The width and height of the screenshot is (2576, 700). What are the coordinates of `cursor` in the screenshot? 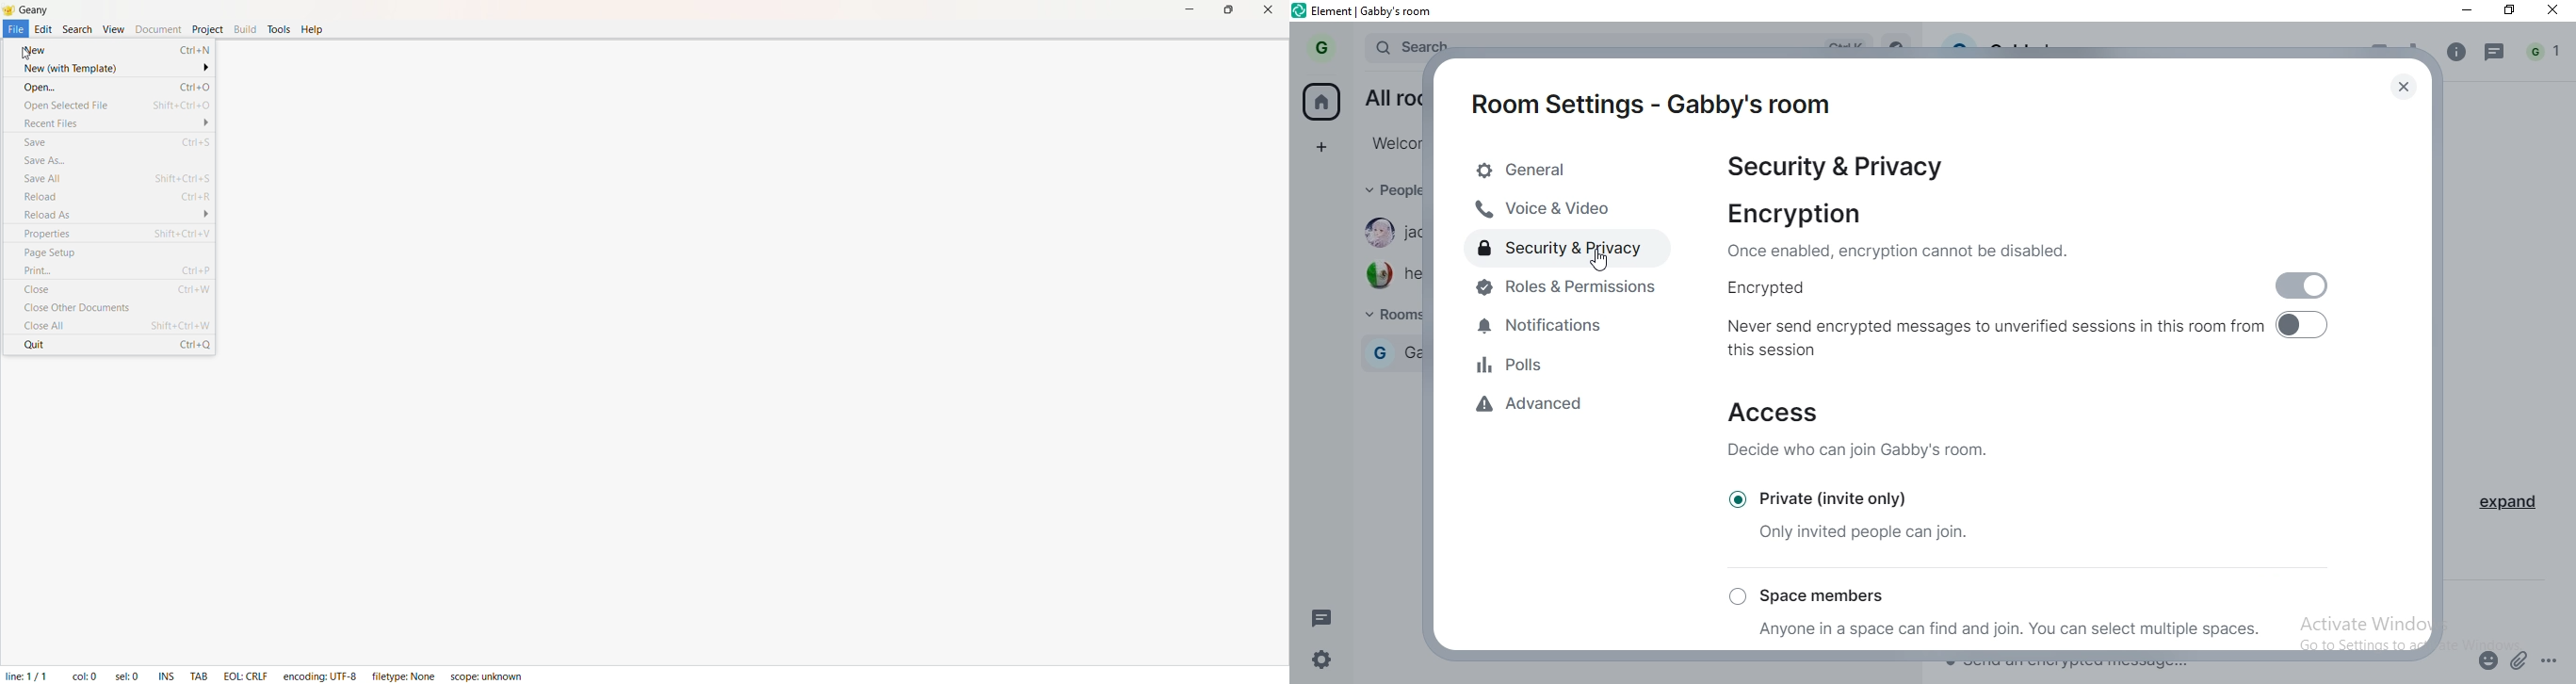 It's located at (1598, 260).